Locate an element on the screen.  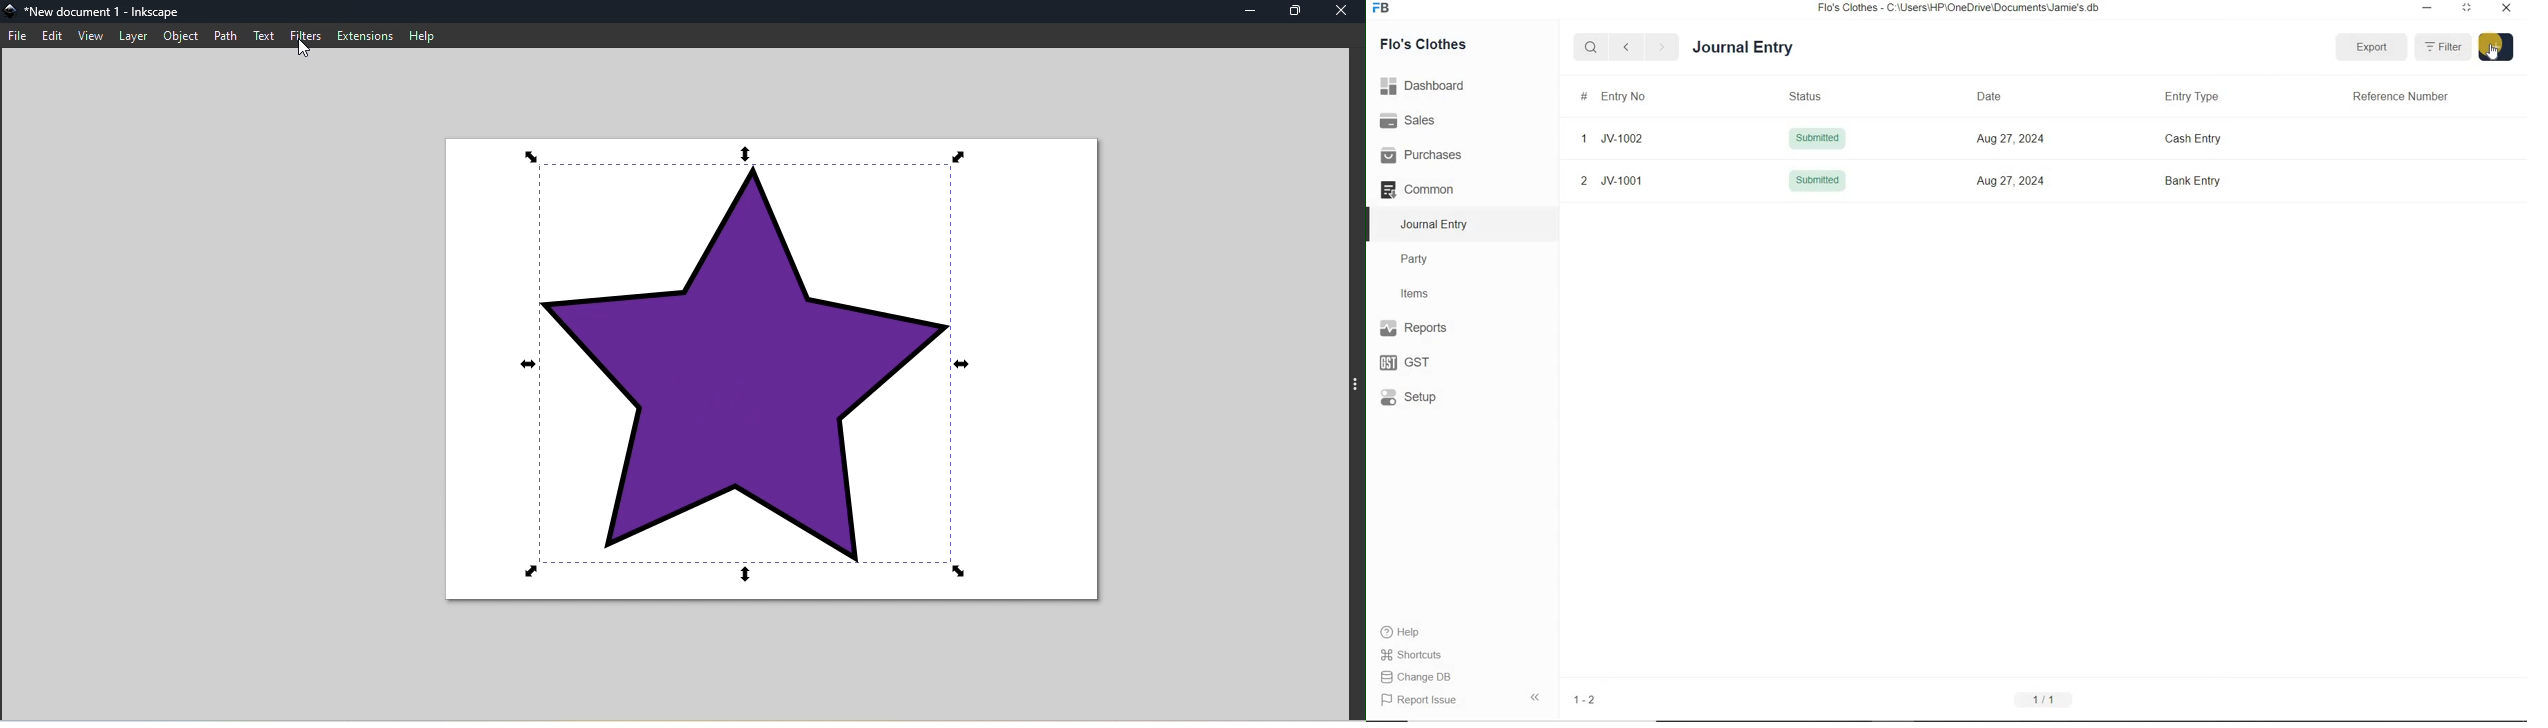
1 Jv-1002 ‘Submitted Aug 27, 2024 Cash Entry is located at coordinates (2035, 139).